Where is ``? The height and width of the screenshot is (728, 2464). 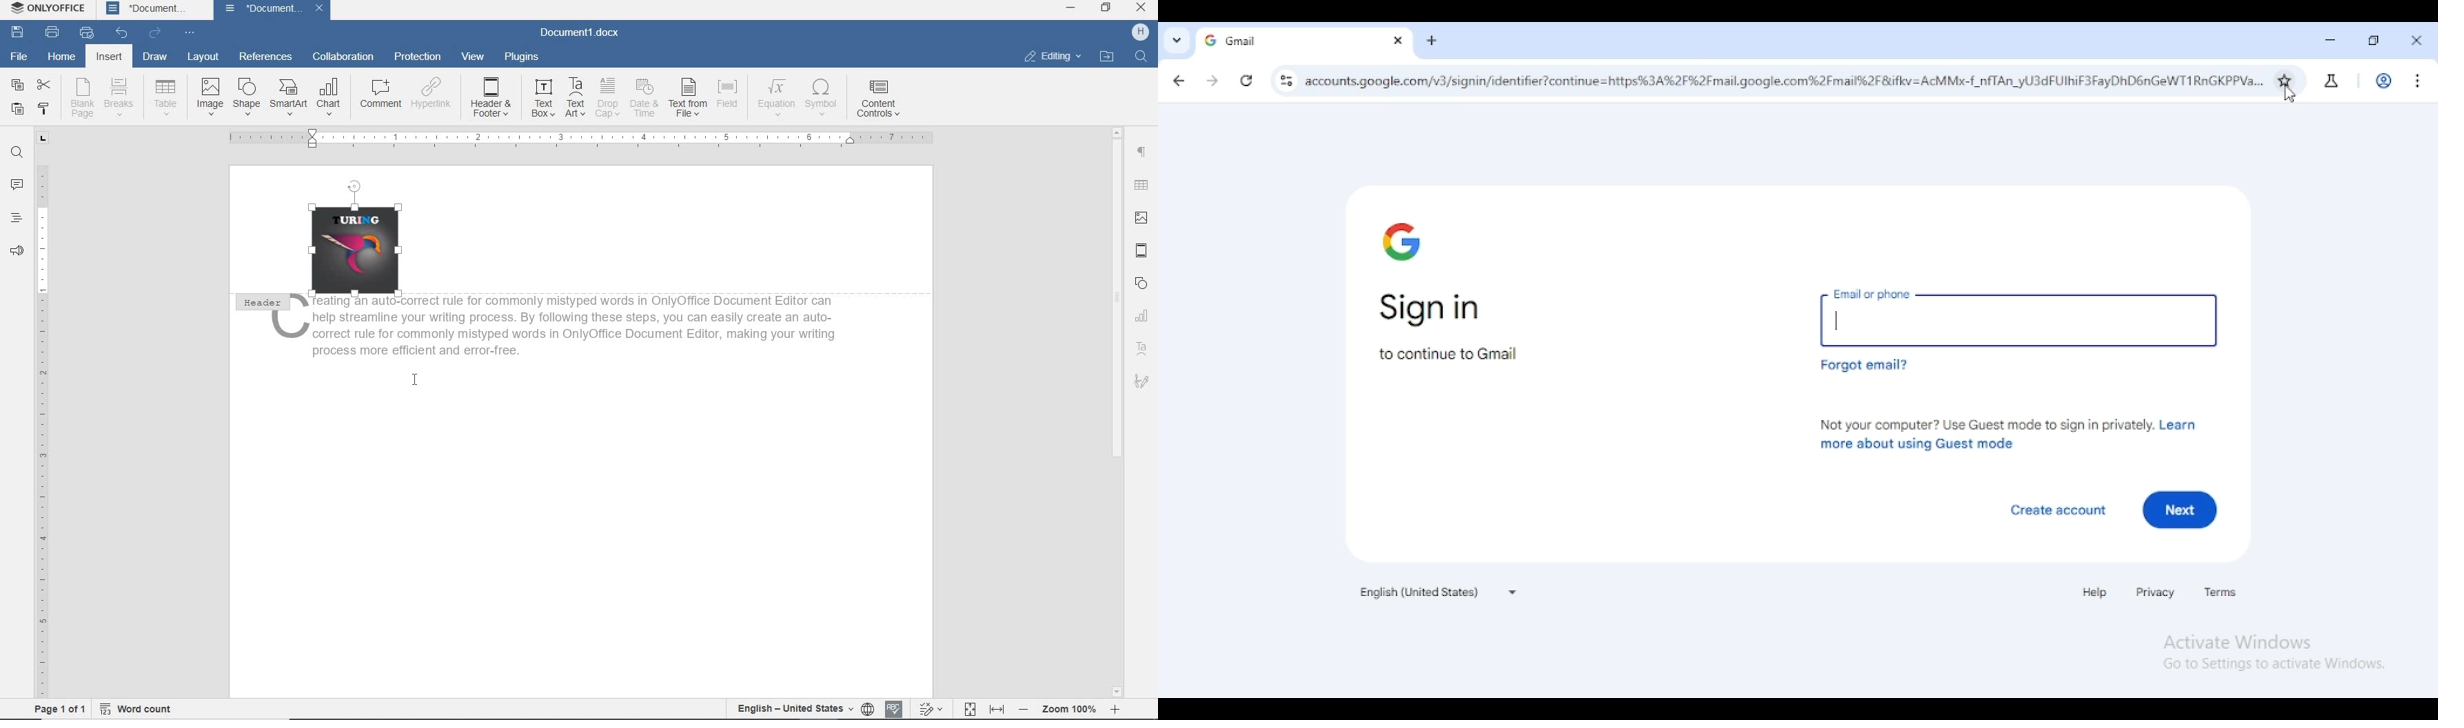
 is located at coordinates (210, 96).